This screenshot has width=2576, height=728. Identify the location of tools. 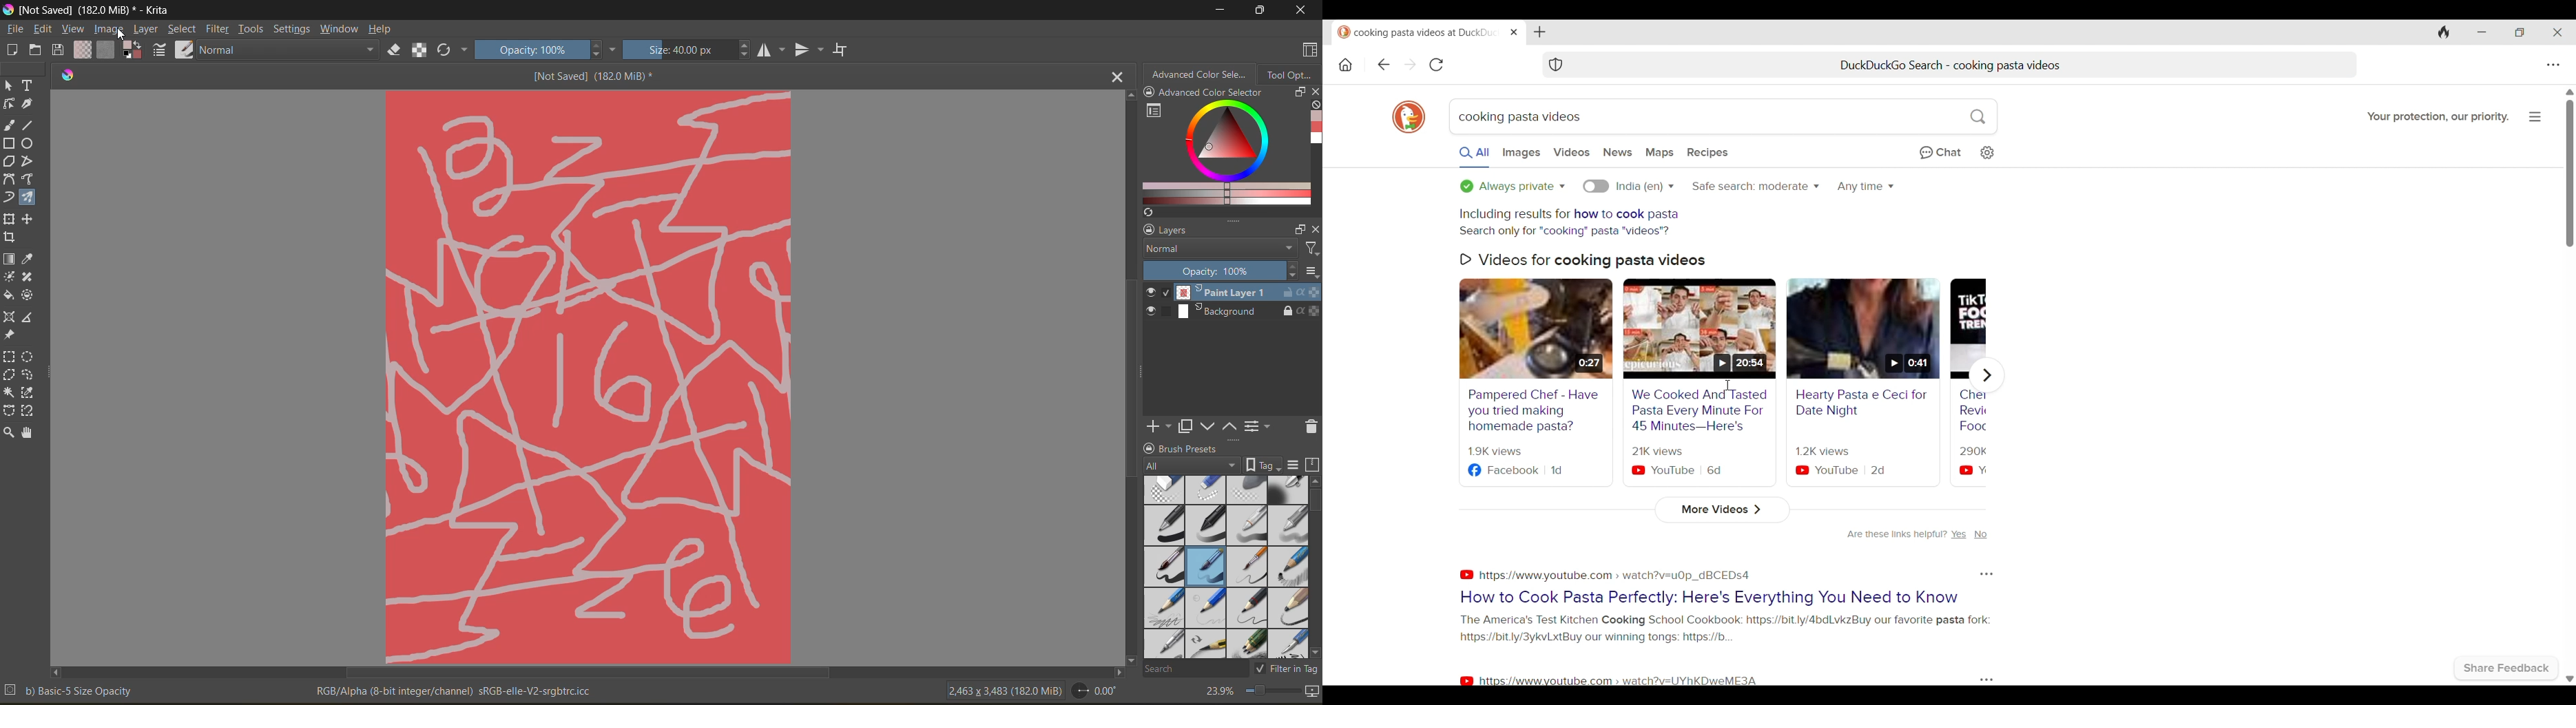
(254, 31).